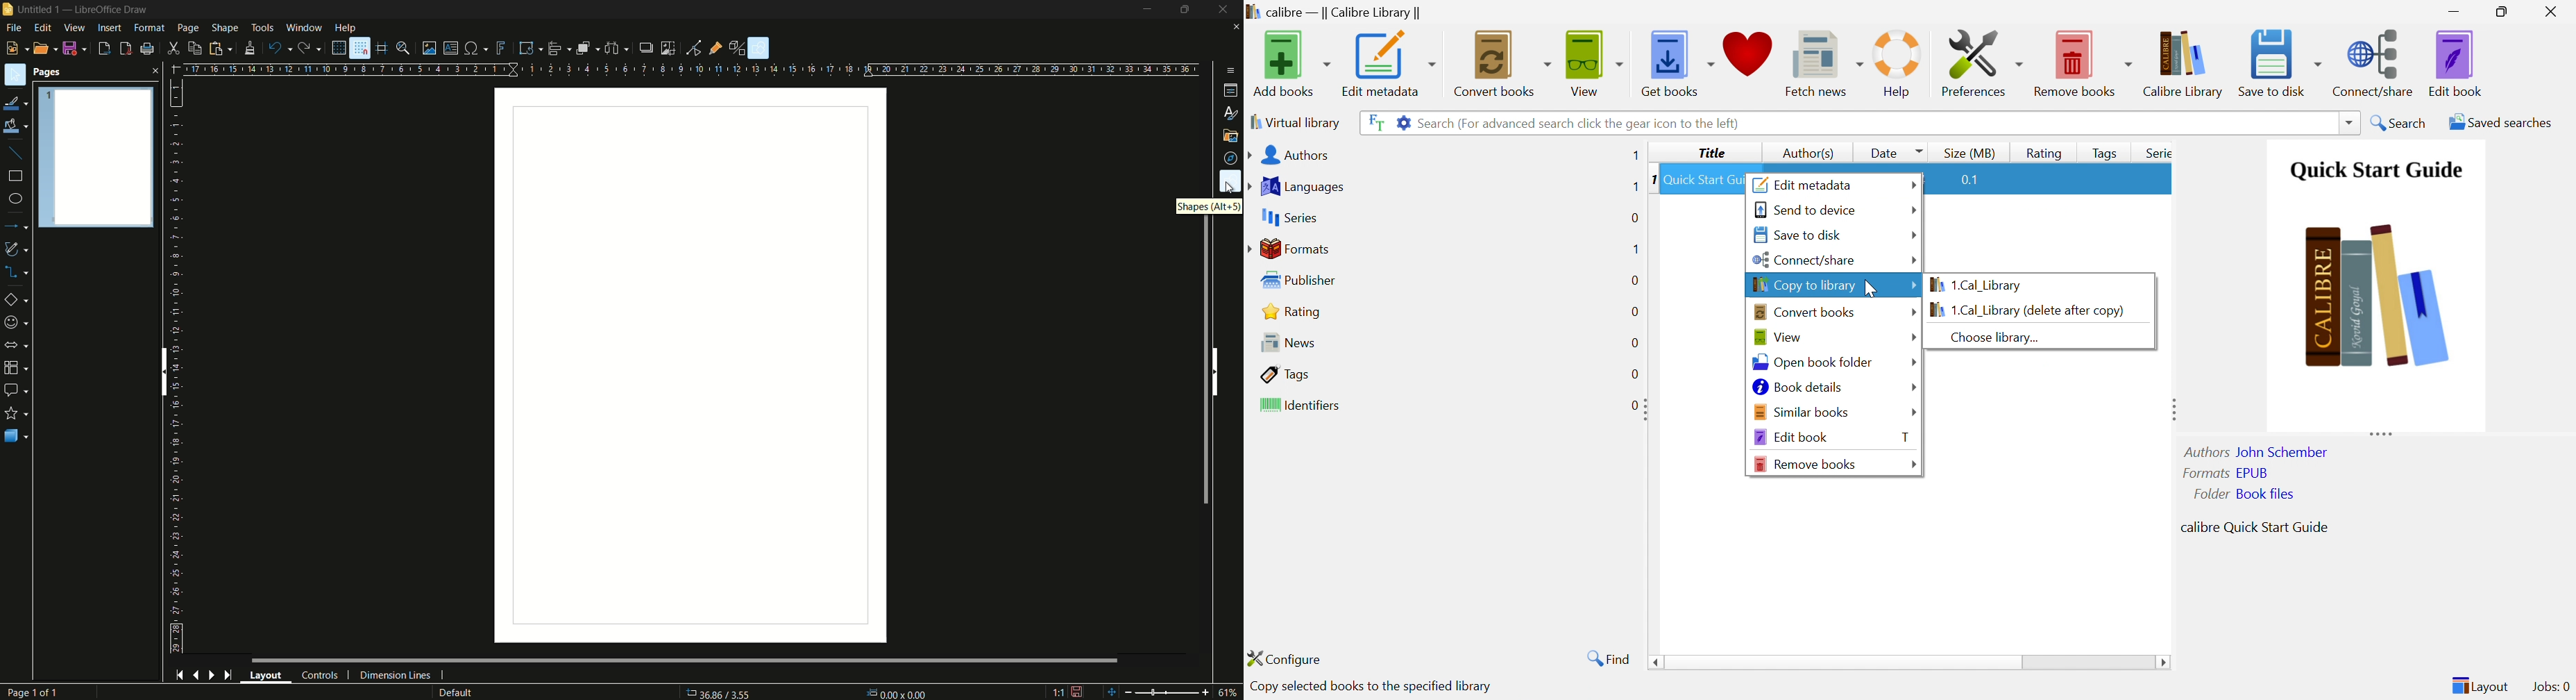 The image size is (2576, 700). I want to click on scaling factor, so click(1058, 694).